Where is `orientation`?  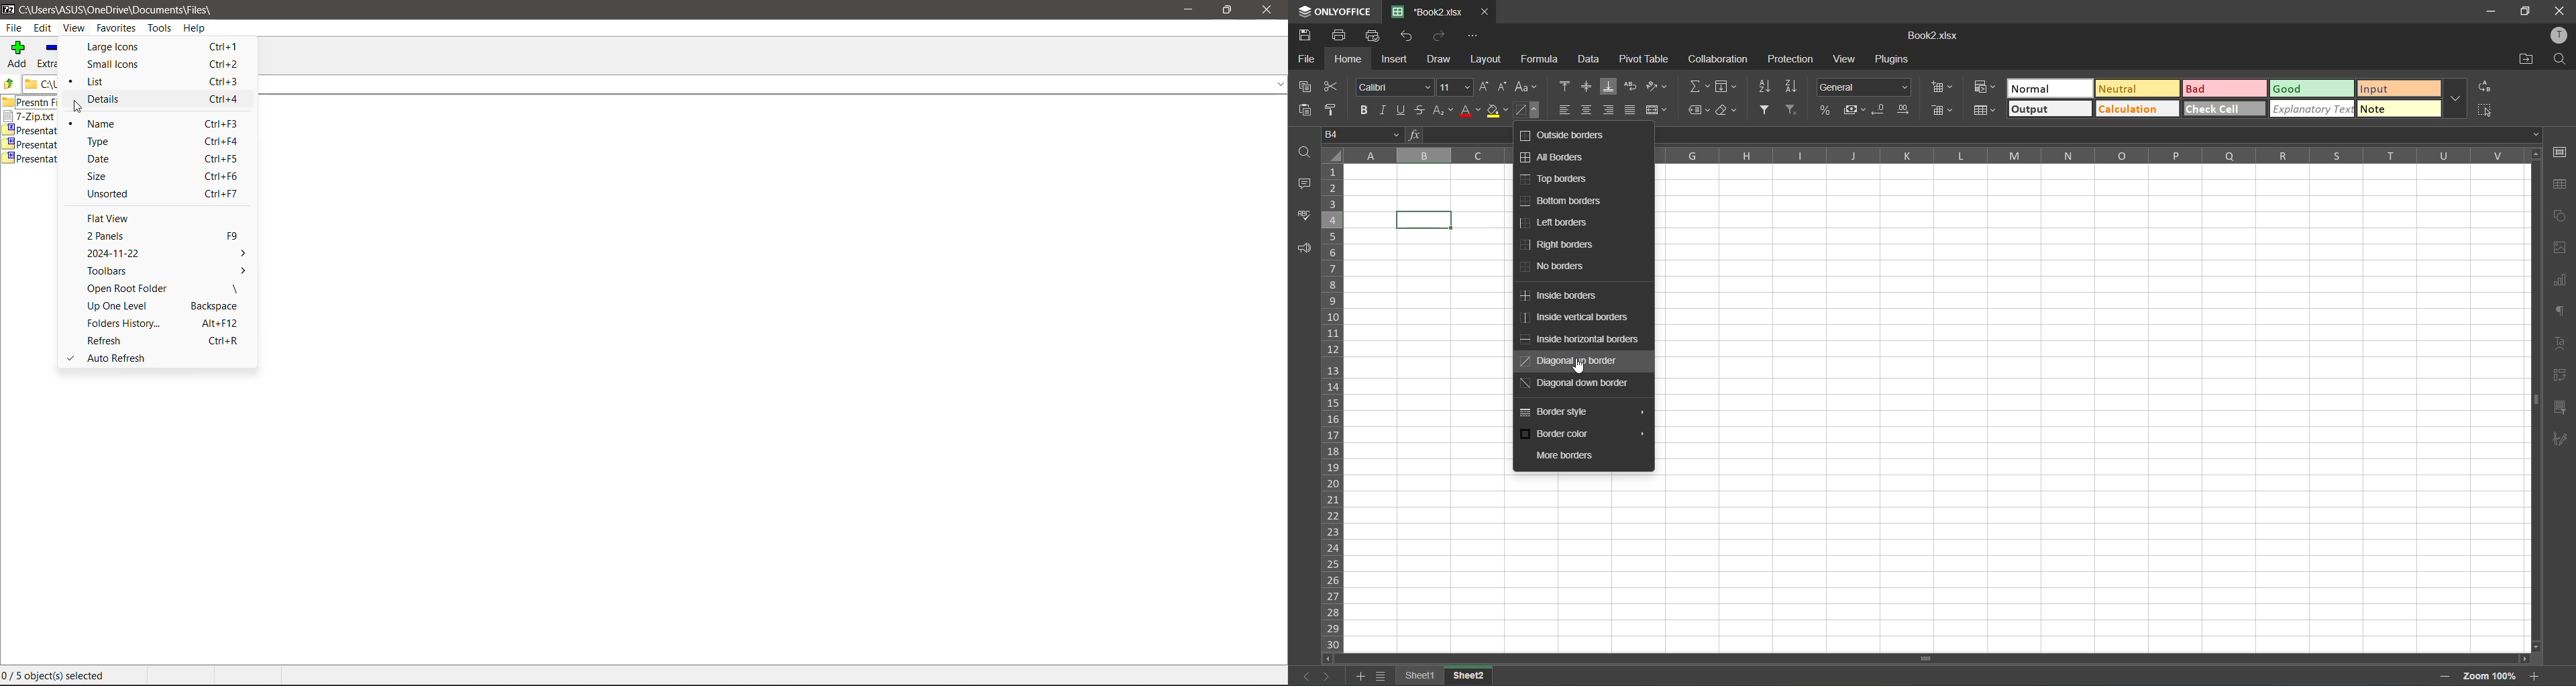
orientation is located at coordinates (1656, 87).